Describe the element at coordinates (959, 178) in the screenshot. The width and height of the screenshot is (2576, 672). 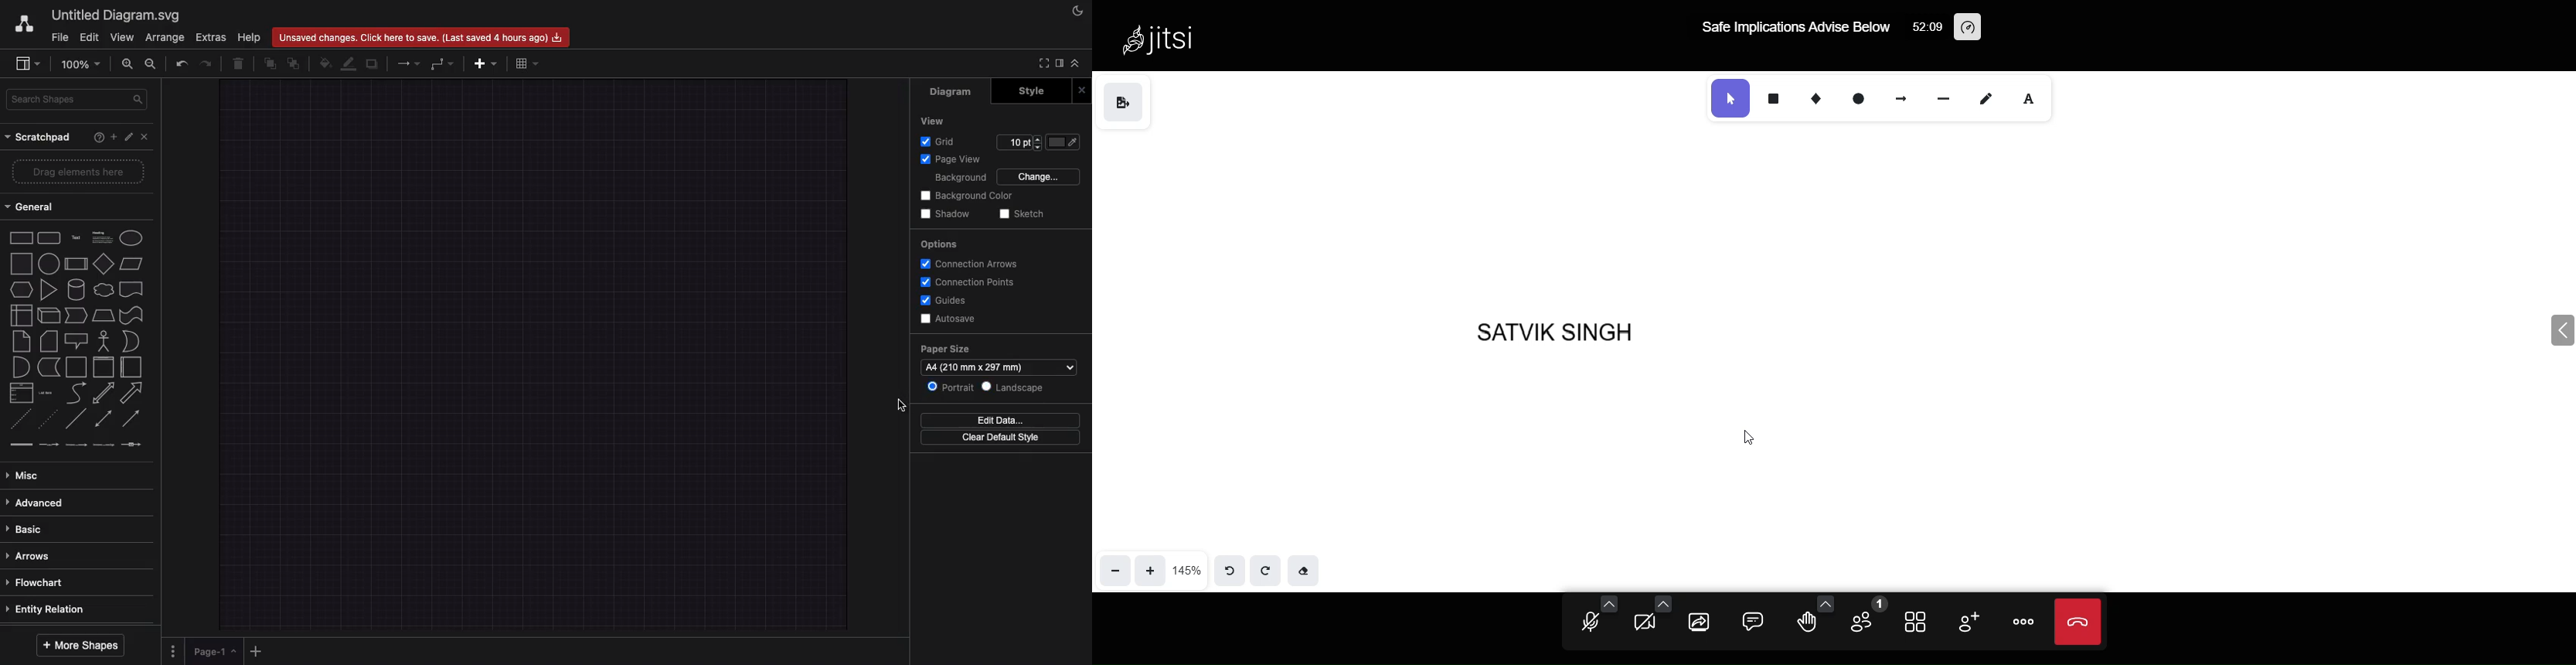
I see `Background` at that location.